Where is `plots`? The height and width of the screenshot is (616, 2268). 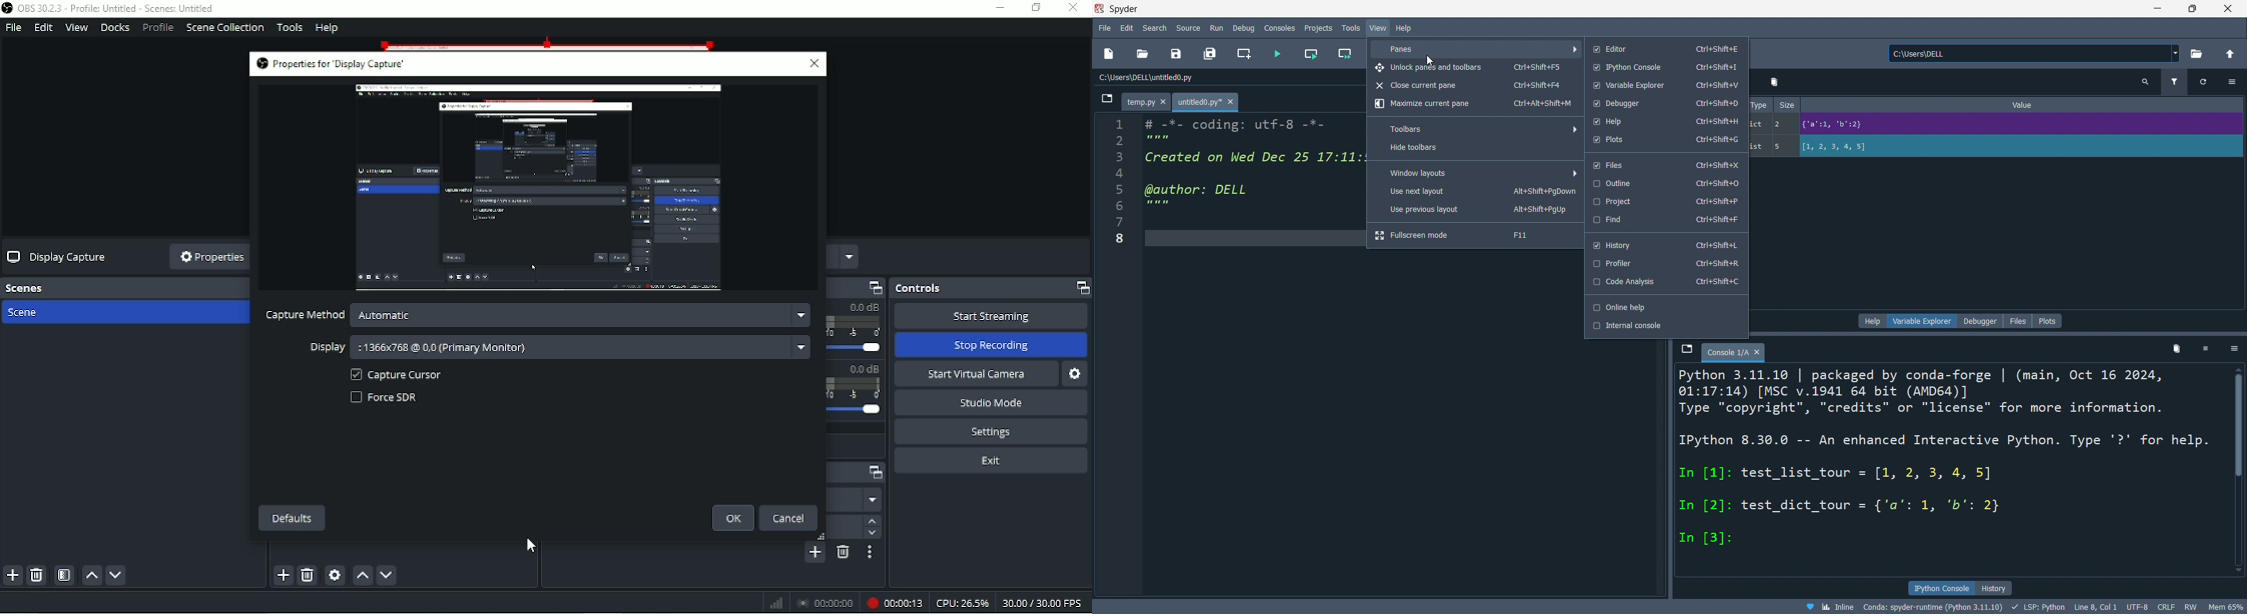
plots is located at coordinates (2047, 321).